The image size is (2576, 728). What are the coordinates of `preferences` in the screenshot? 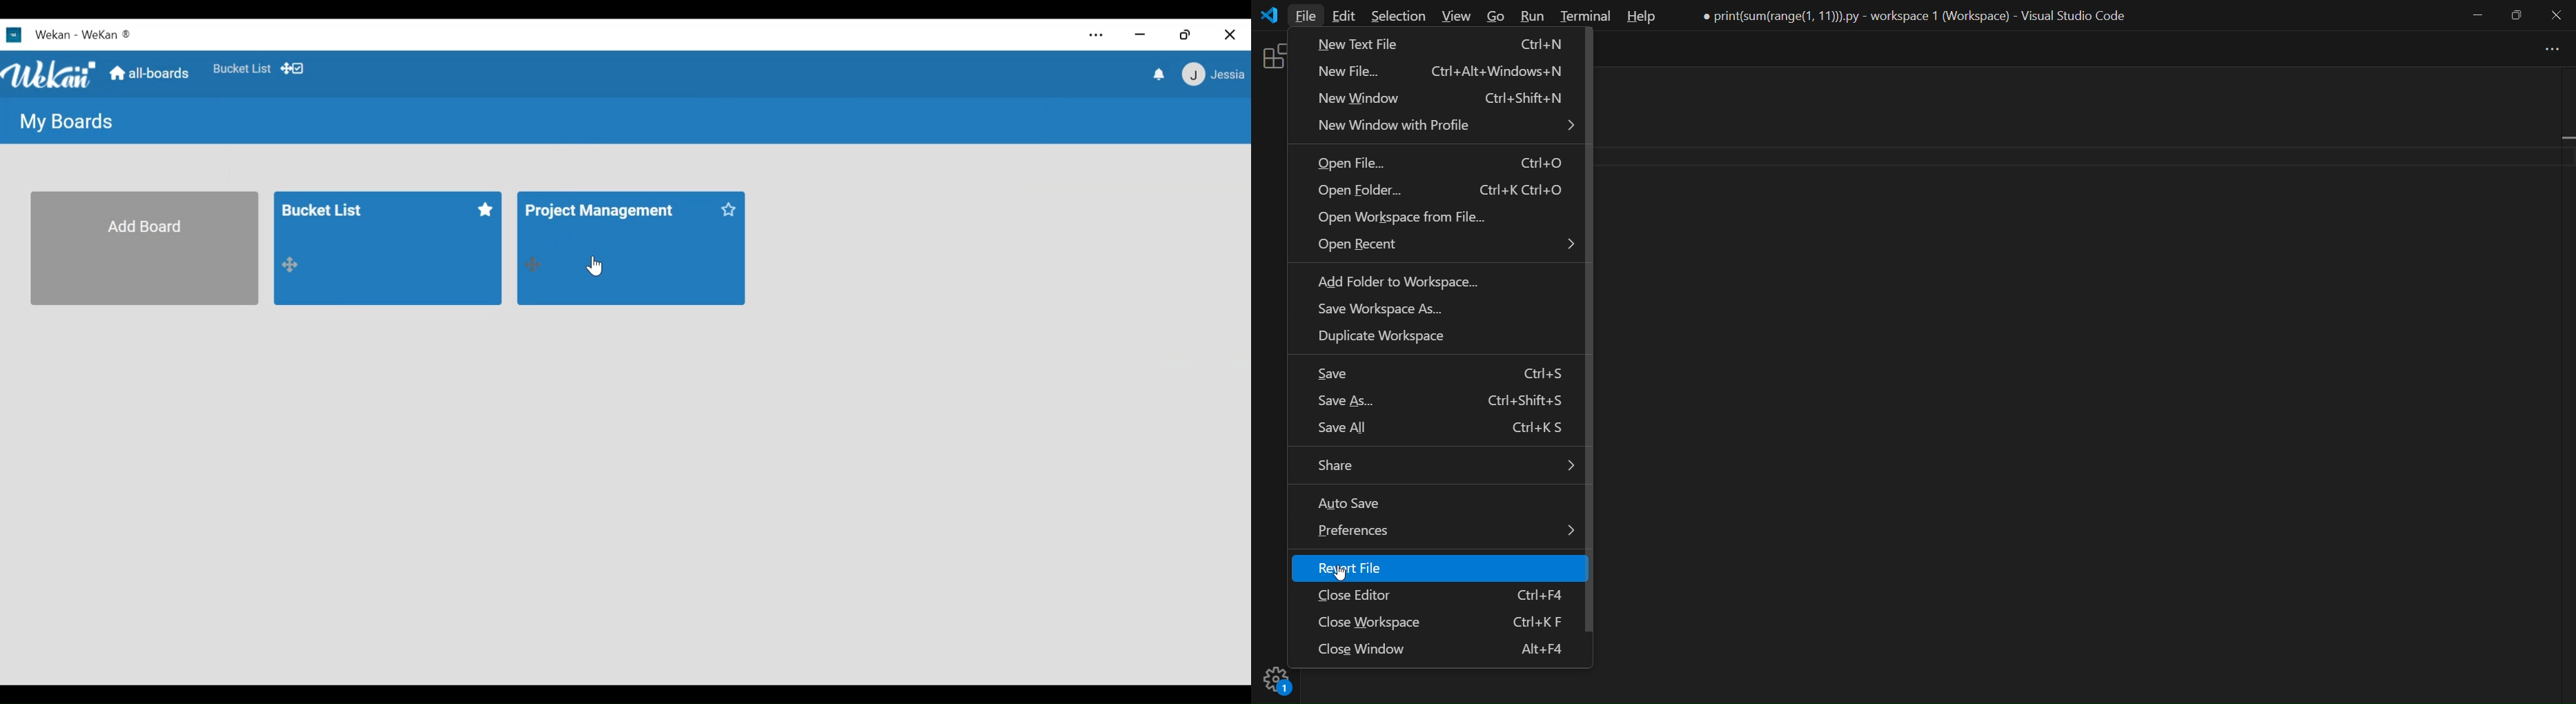 It's located at (1448, 530).